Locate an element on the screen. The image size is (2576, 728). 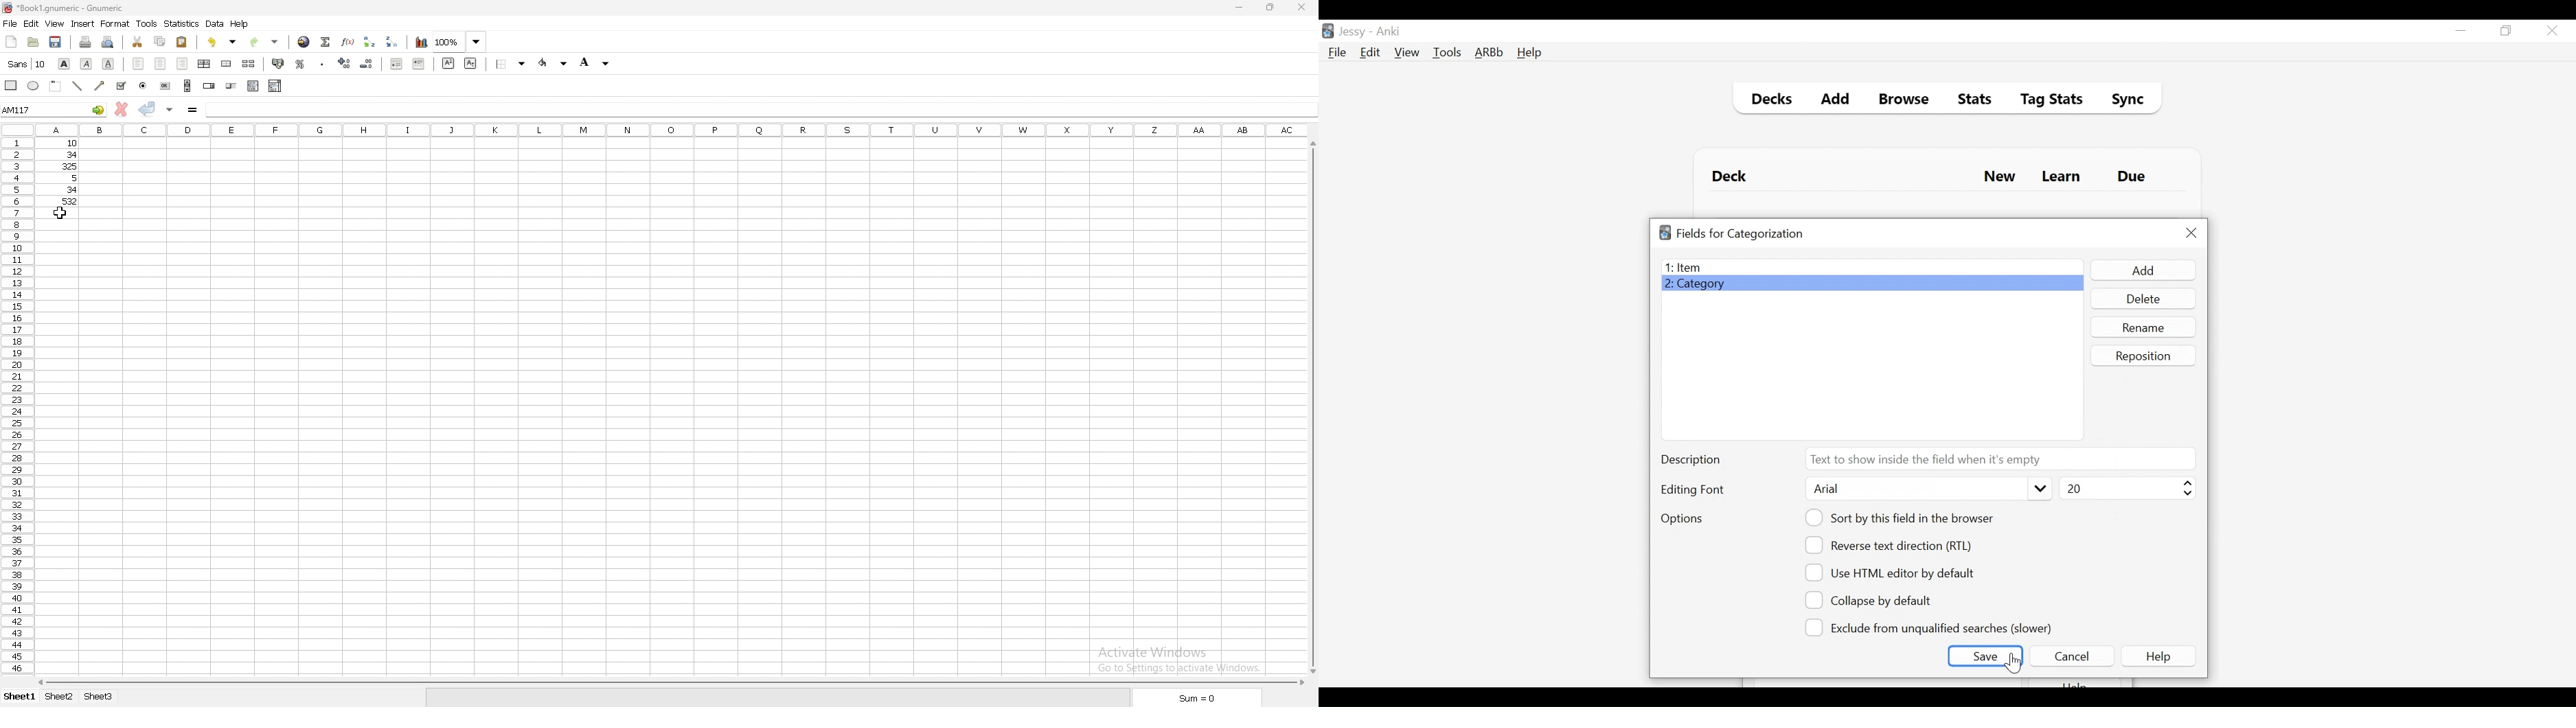
Add is located at coordinates (2142, 270).